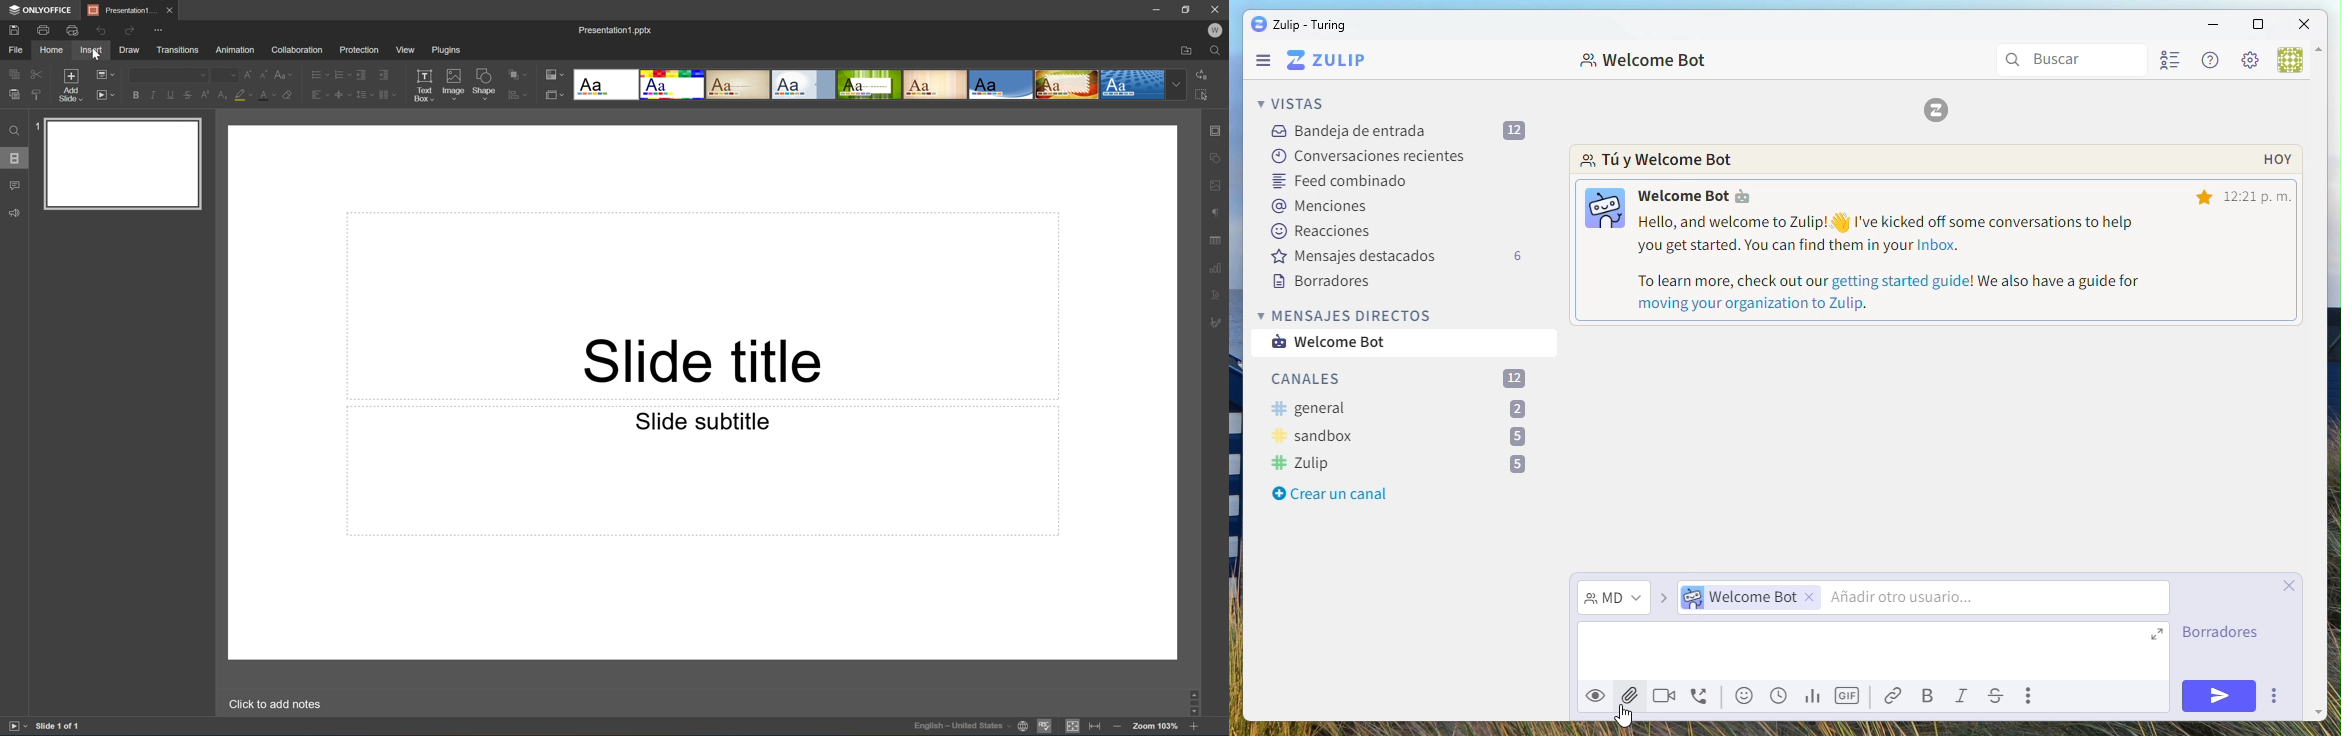  What do you see at coordinates (1398, 410) in the screenshot?
I see `General` at bounding box center [1398, 410].